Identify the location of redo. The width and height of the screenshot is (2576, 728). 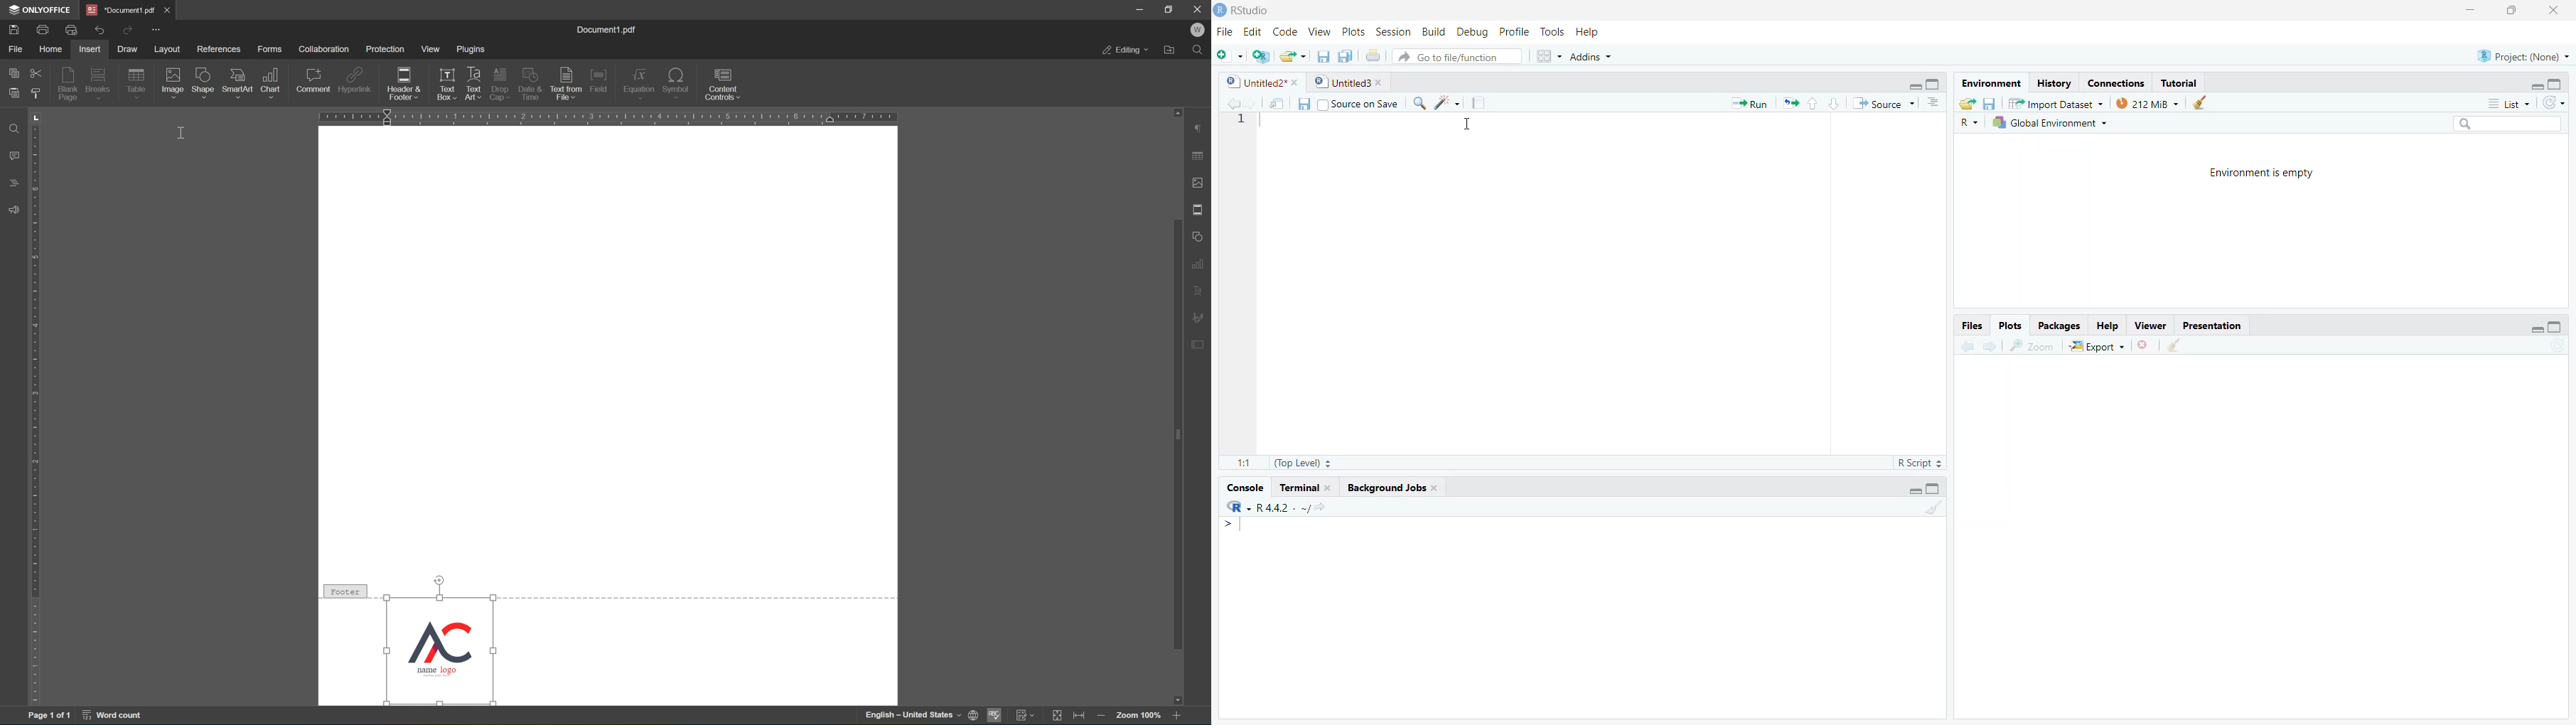
(2555, 104).